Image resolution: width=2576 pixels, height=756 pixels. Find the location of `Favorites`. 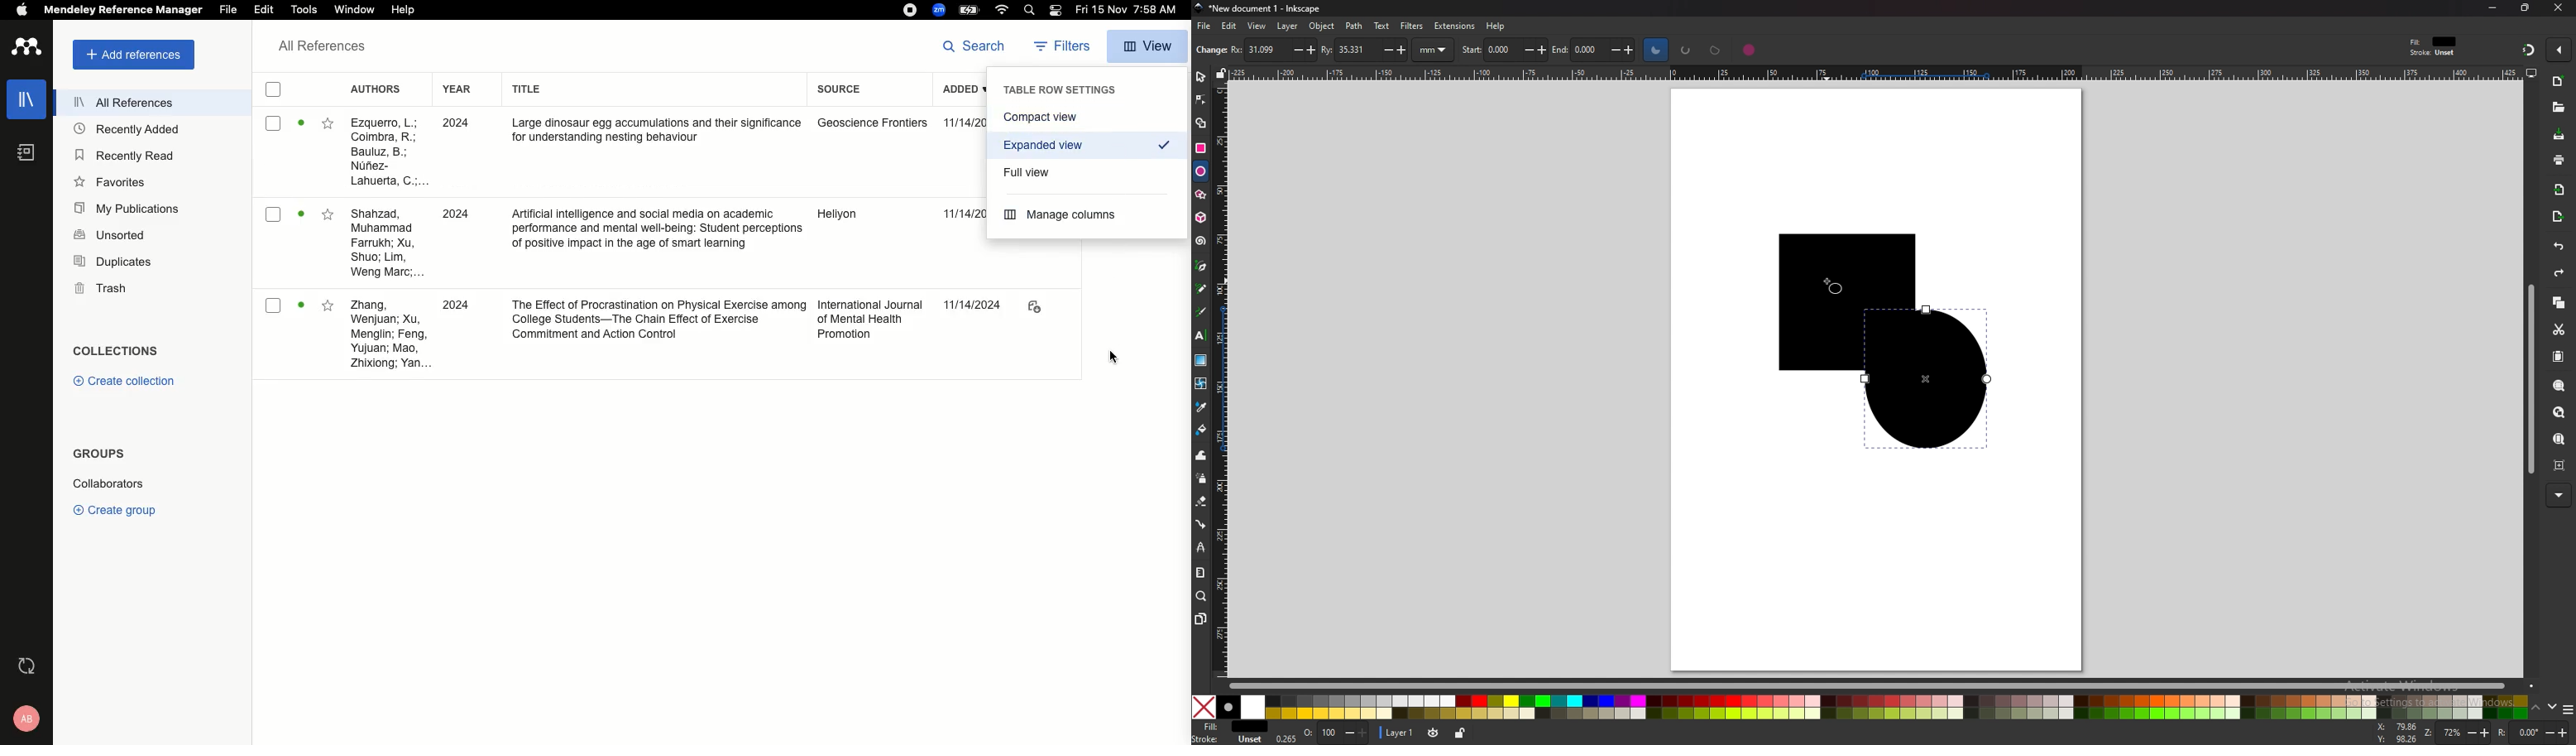

Favorites is located at coordinates (328, 305).